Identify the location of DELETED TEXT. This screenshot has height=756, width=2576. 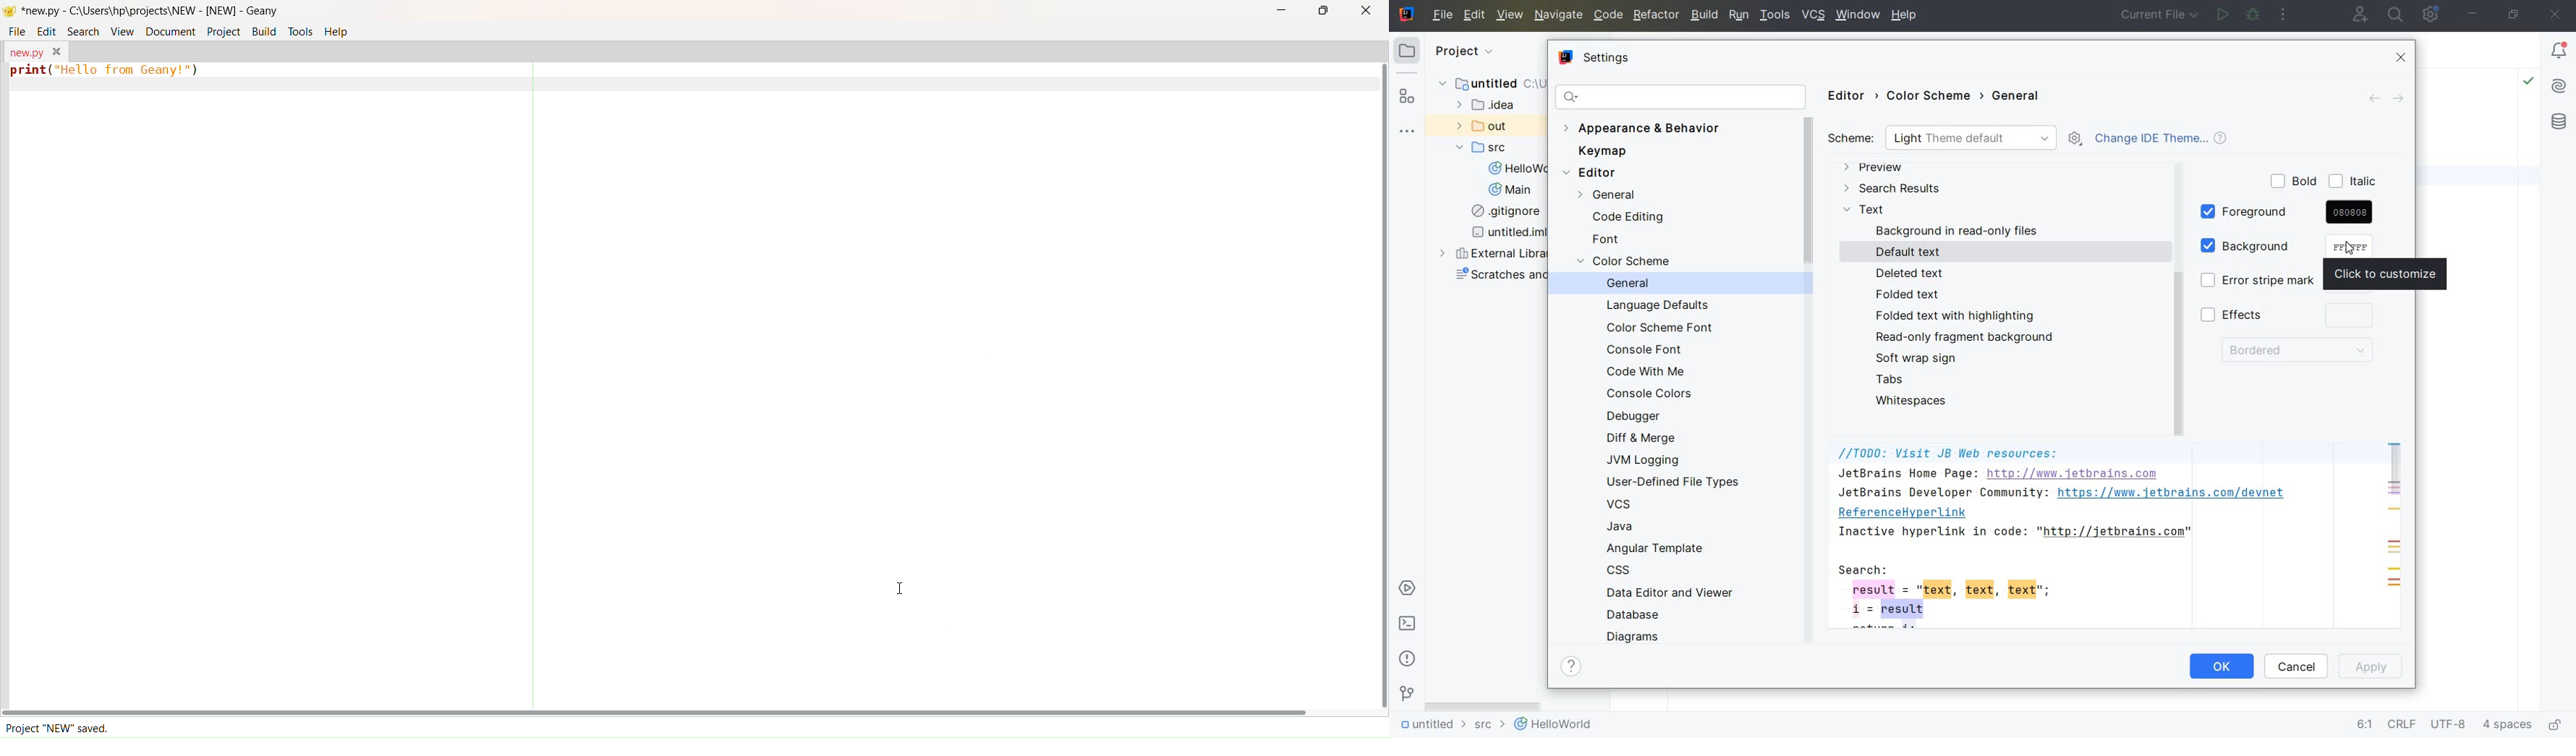
(1909, 272).